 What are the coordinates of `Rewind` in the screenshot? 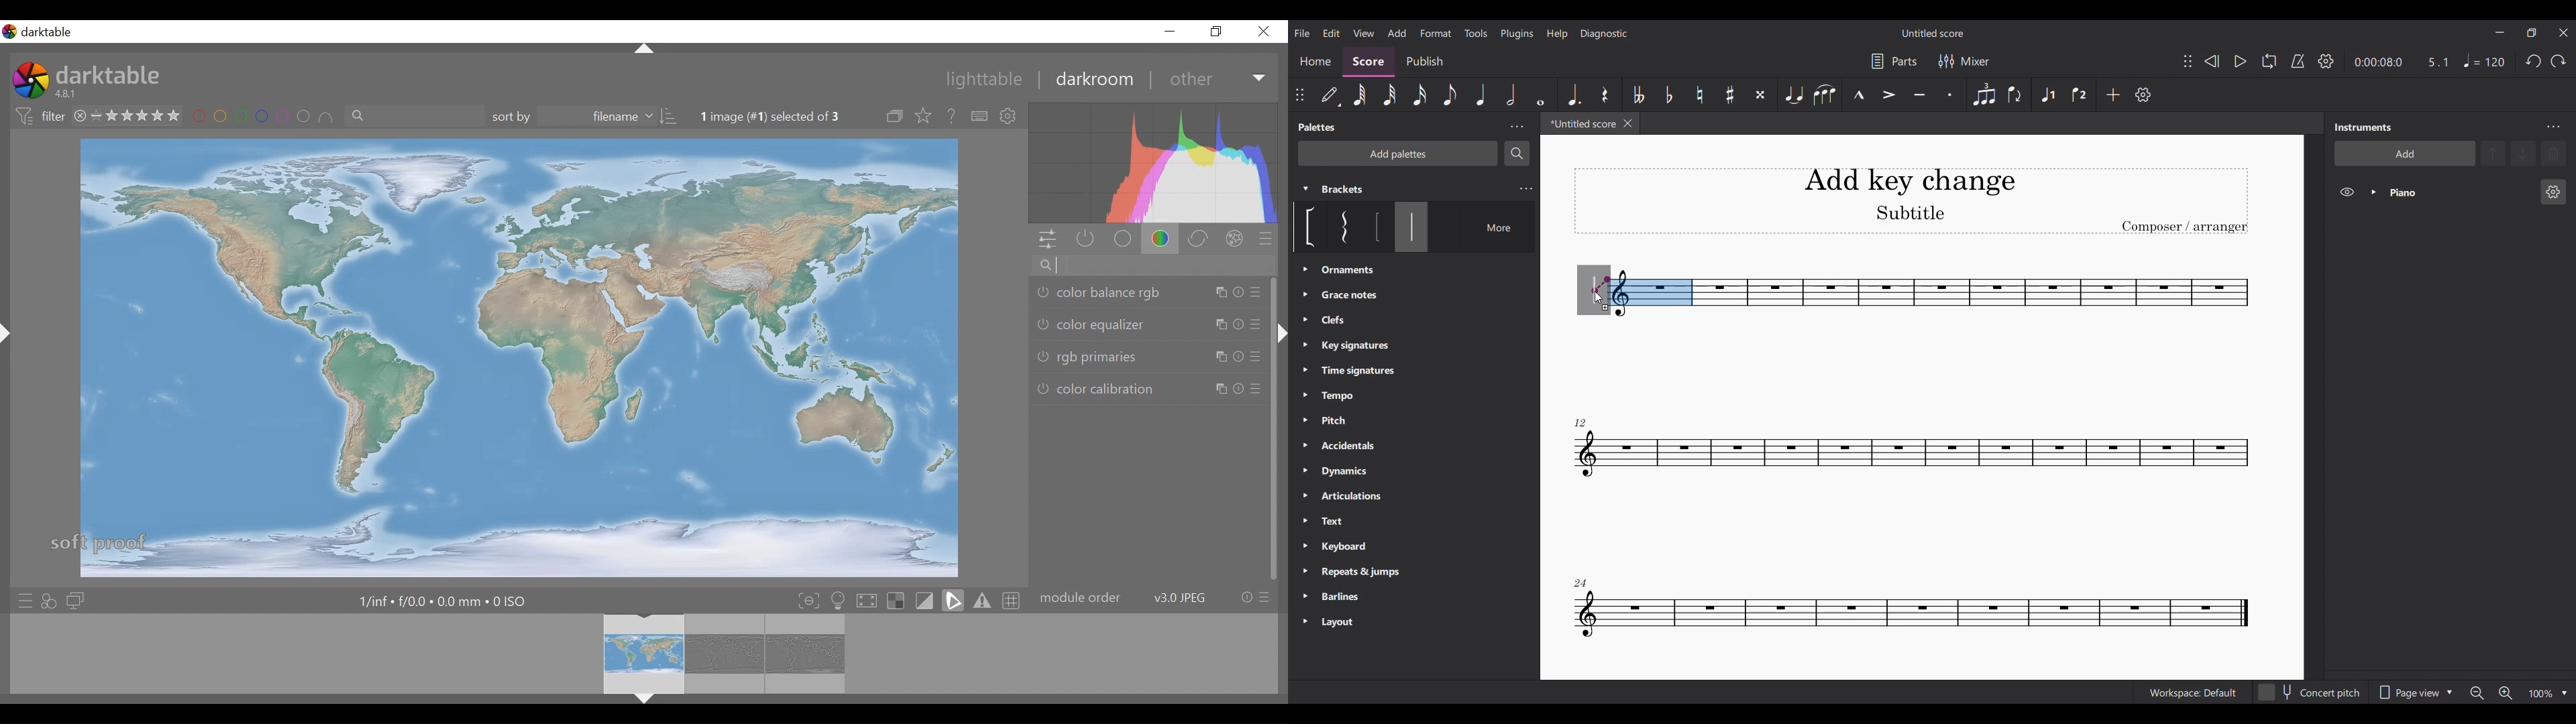 It's located at (2211, 60).